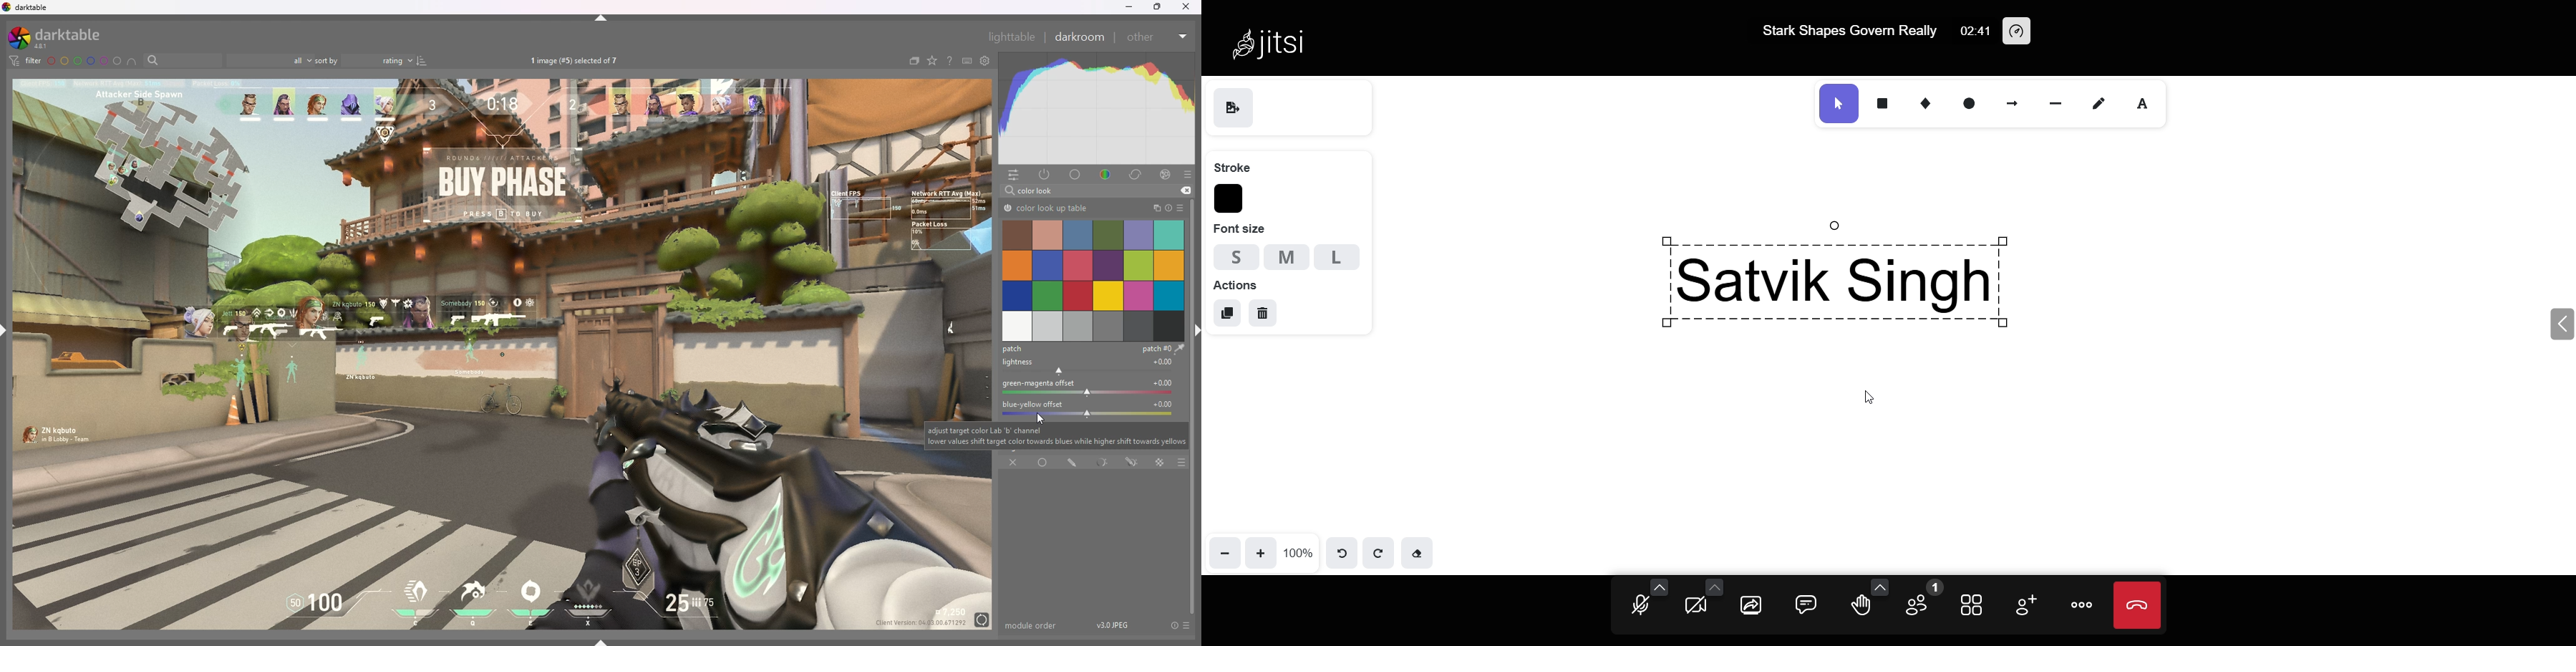 The width and height of the screenshot is (2576, 672). I want to click on camera, so click(1697, 606).